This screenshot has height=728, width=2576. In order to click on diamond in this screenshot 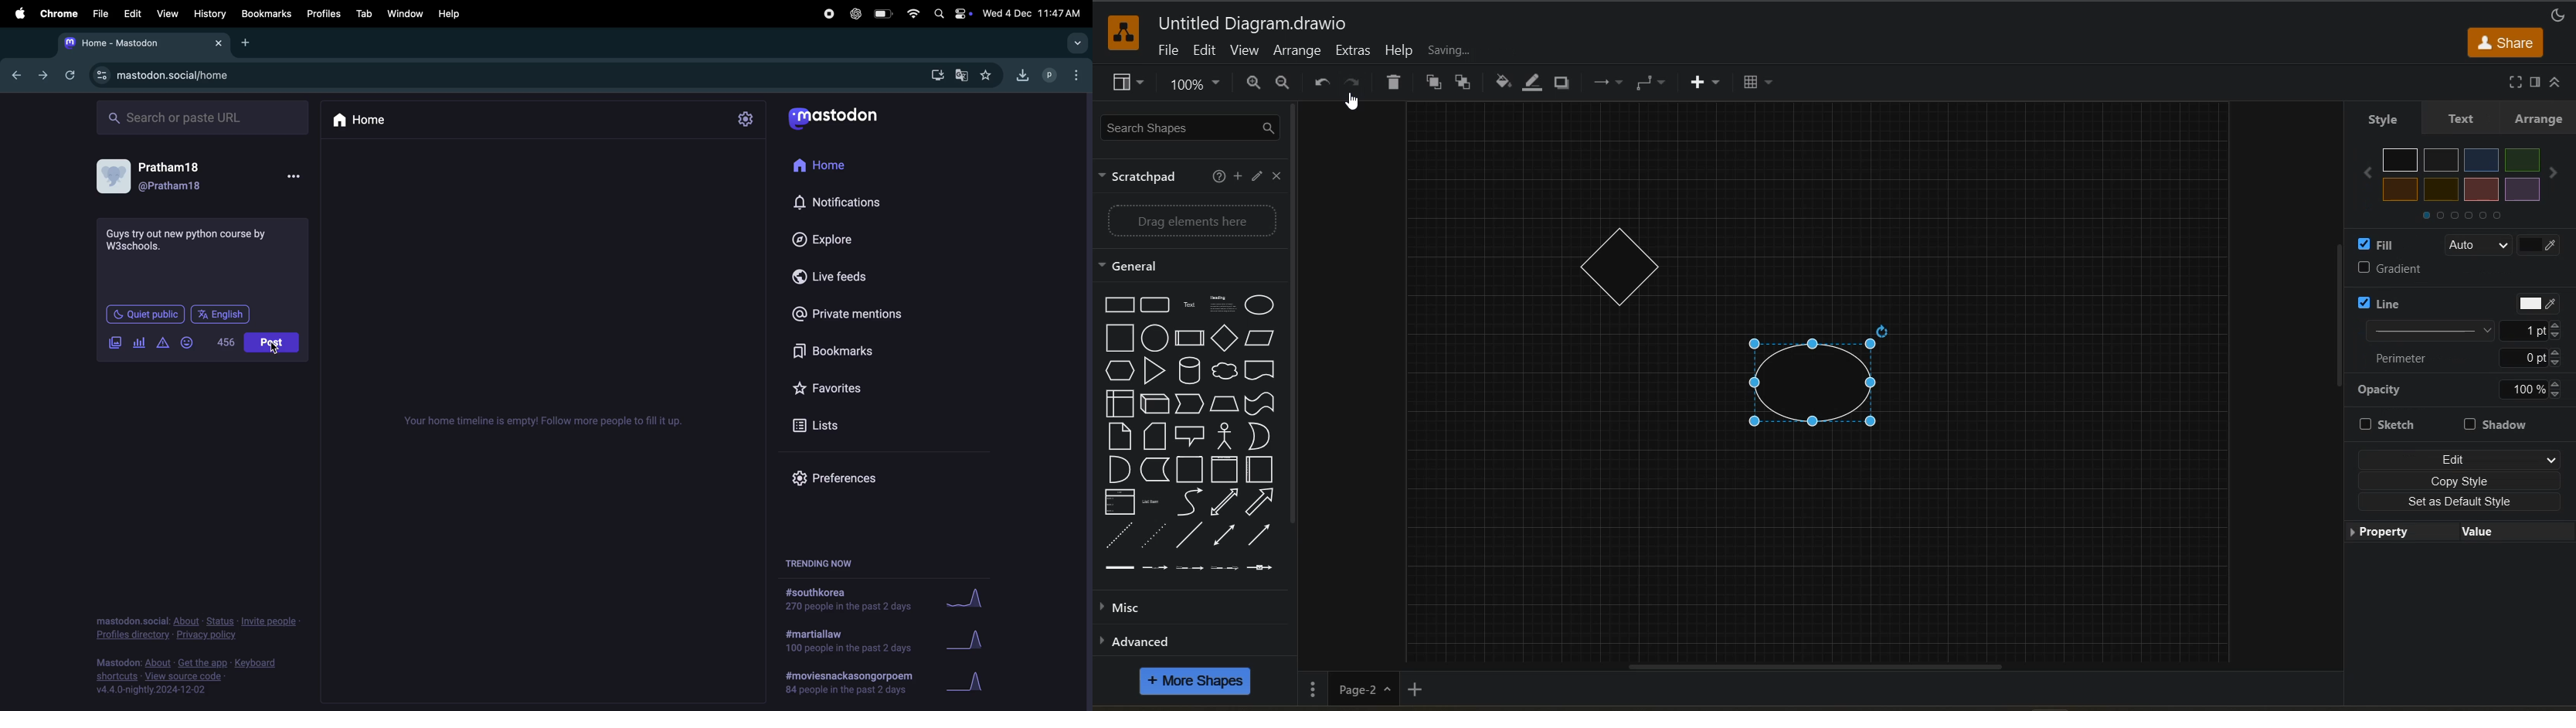, I will do `click(1225, 338)`.